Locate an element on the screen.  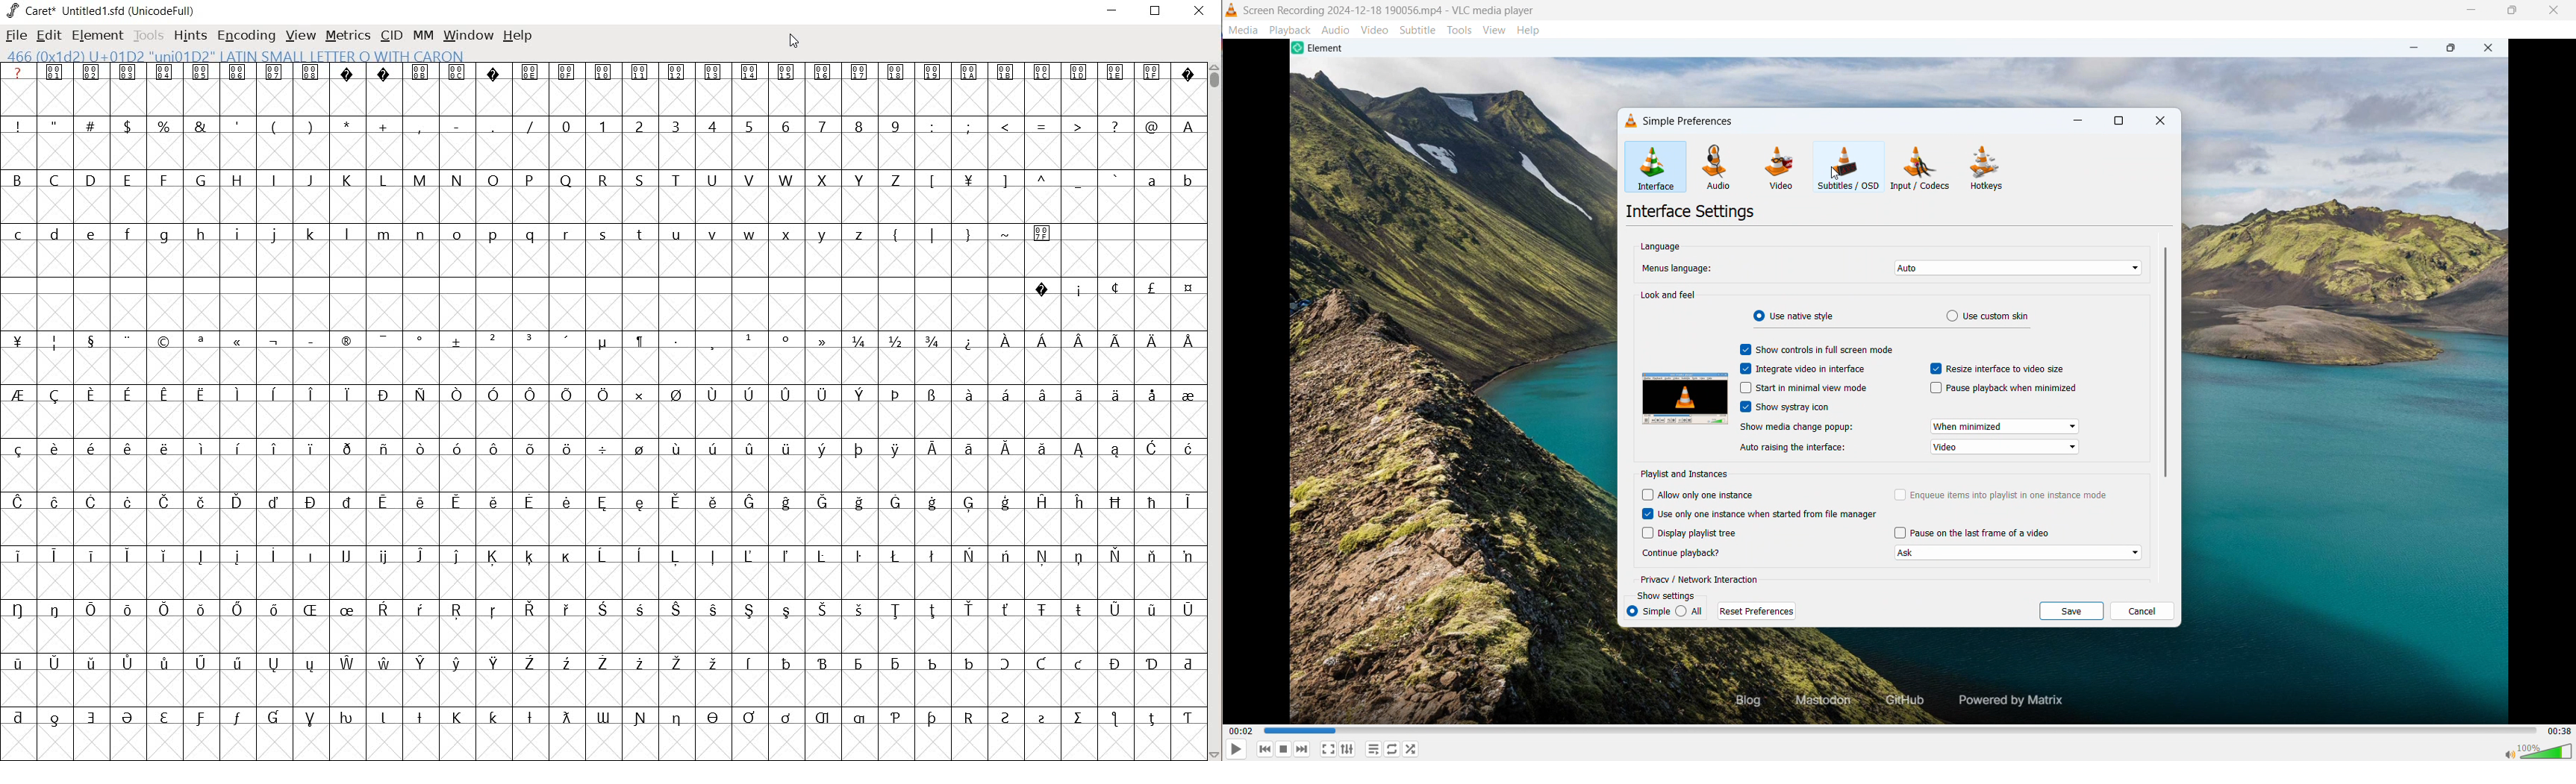
checkbox is located at coordinates (1744, 386).